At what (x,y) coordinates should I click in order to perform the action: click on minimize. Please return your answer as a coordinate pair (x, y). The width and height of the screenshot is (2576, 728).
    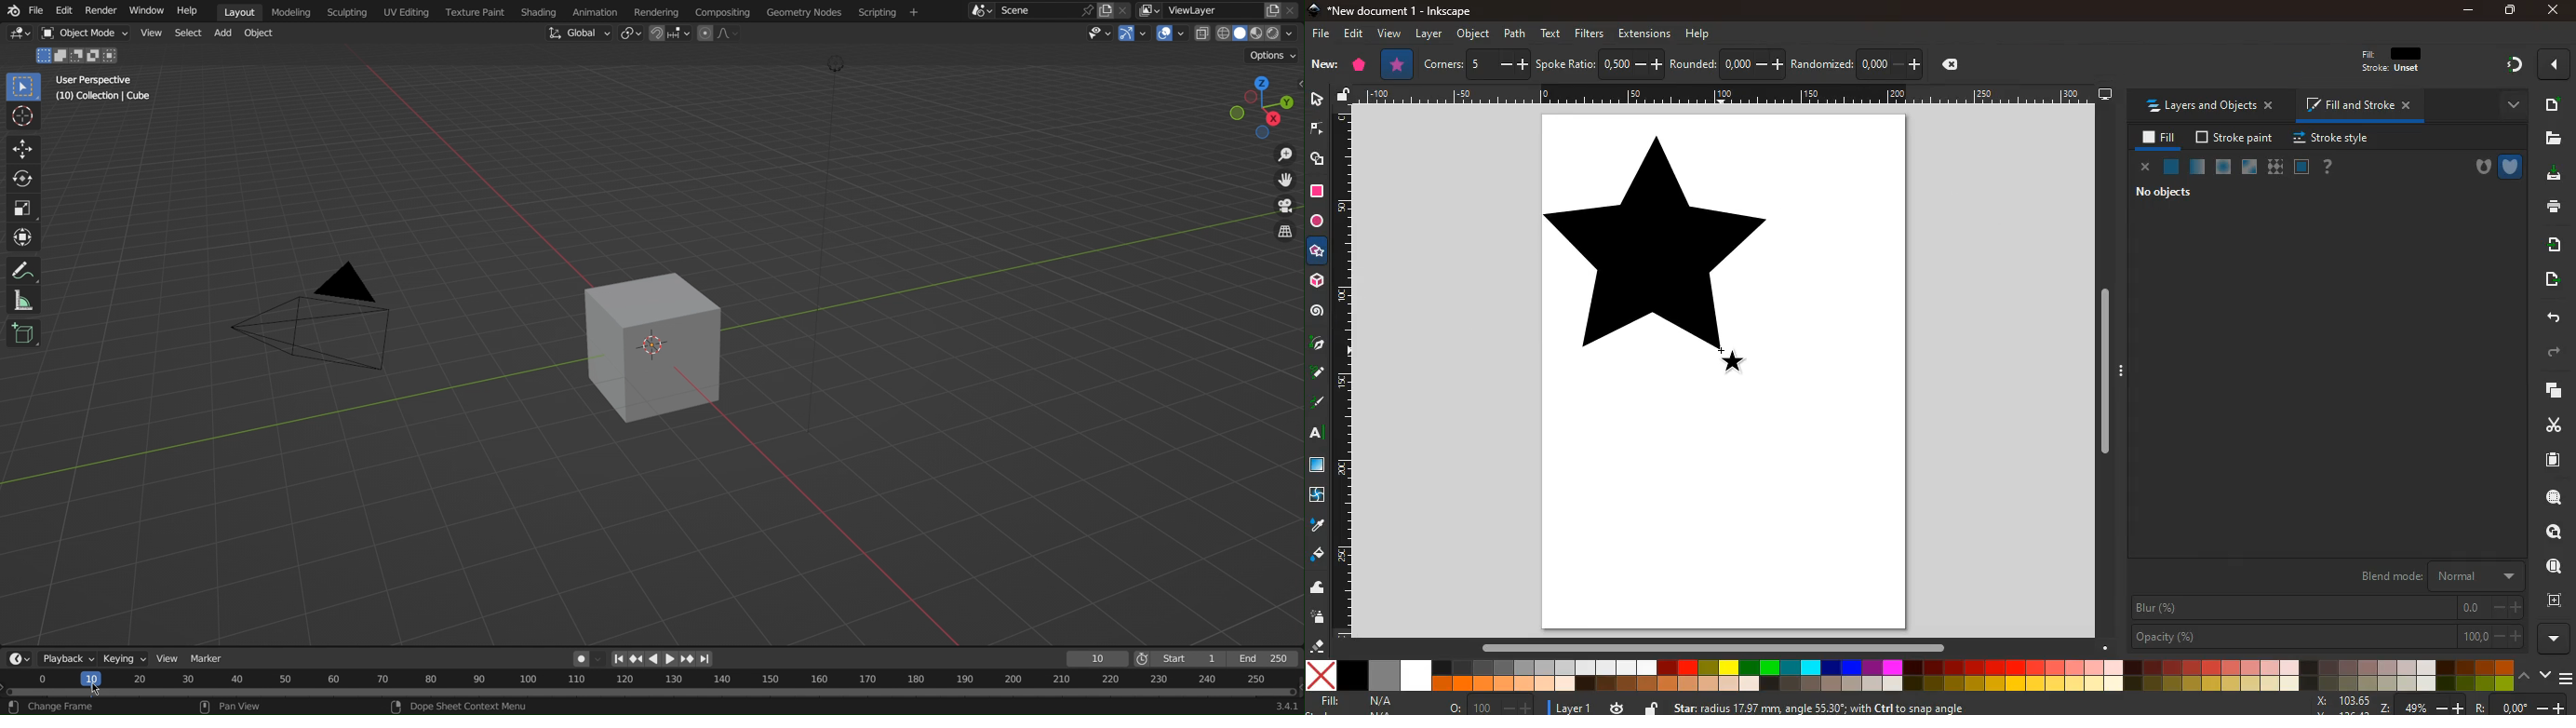
    Looking at the image, I should click on (2469, 11).